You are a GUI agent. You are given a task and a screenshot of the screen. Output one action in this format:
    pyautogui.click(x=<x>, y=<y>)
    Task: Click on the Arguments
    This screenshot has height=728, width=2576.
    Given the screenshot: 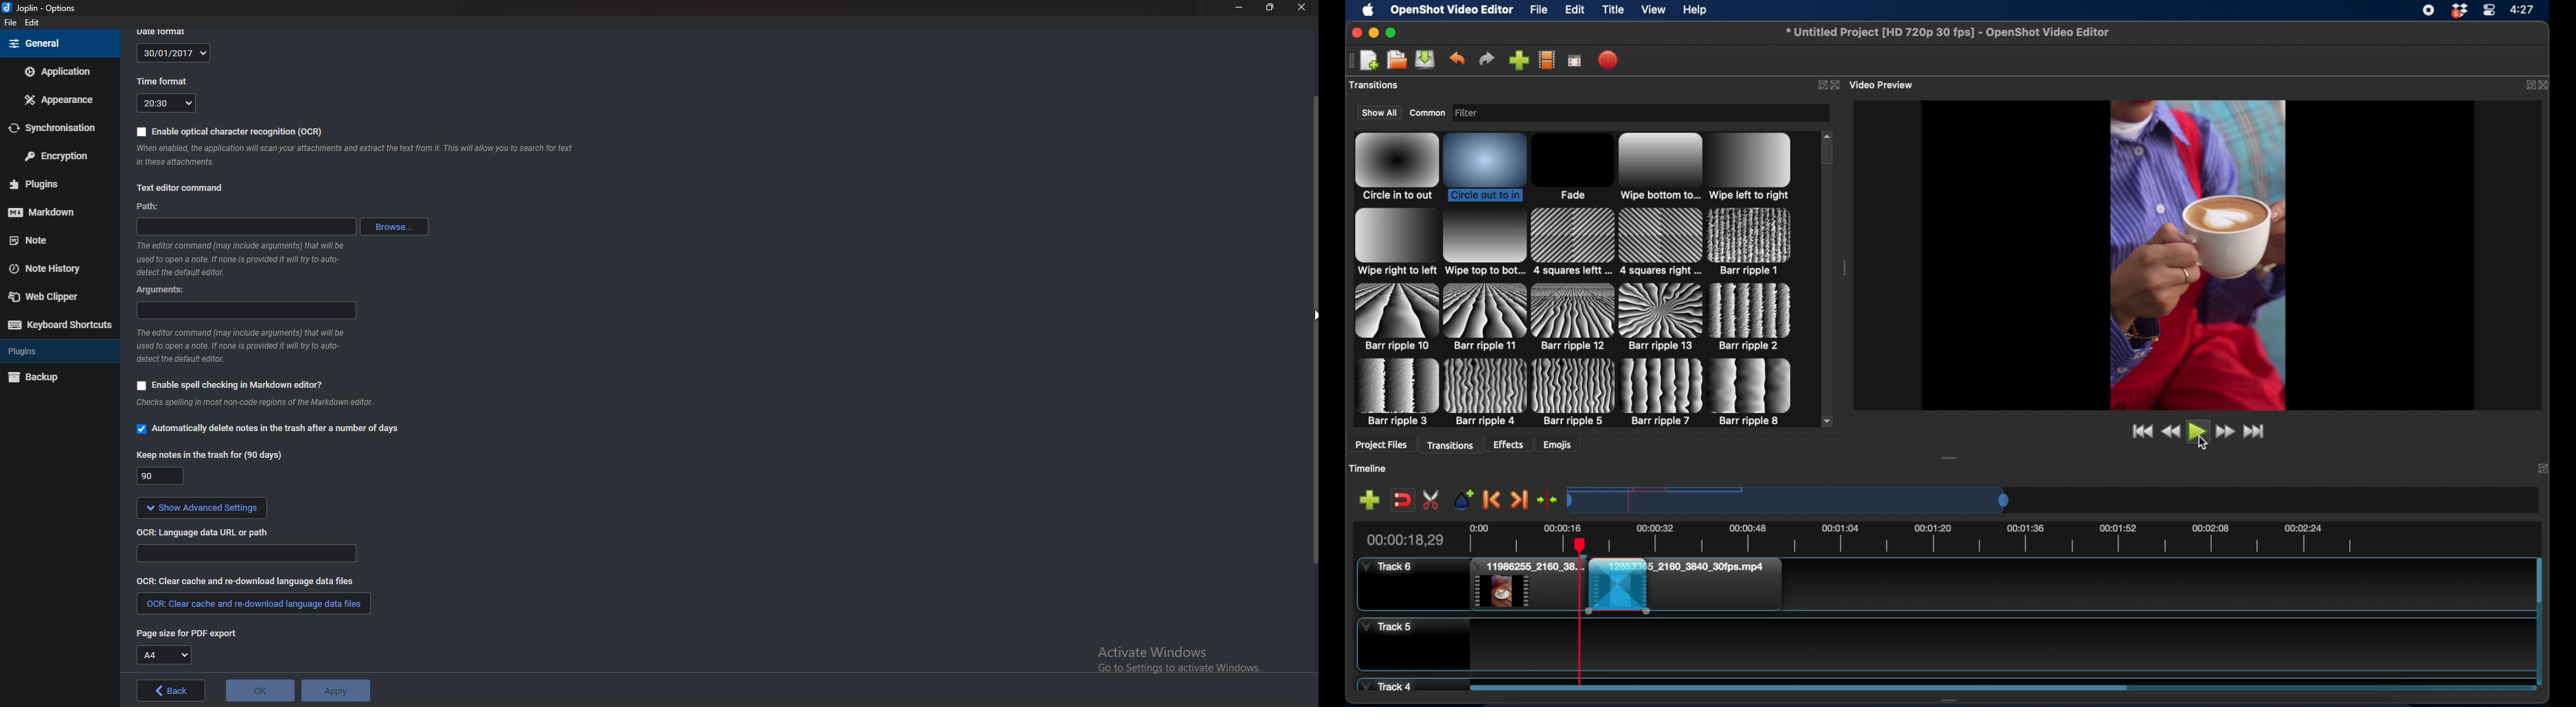 What is the action you would take?
    pyautogui.click(x=166, y=290)
    